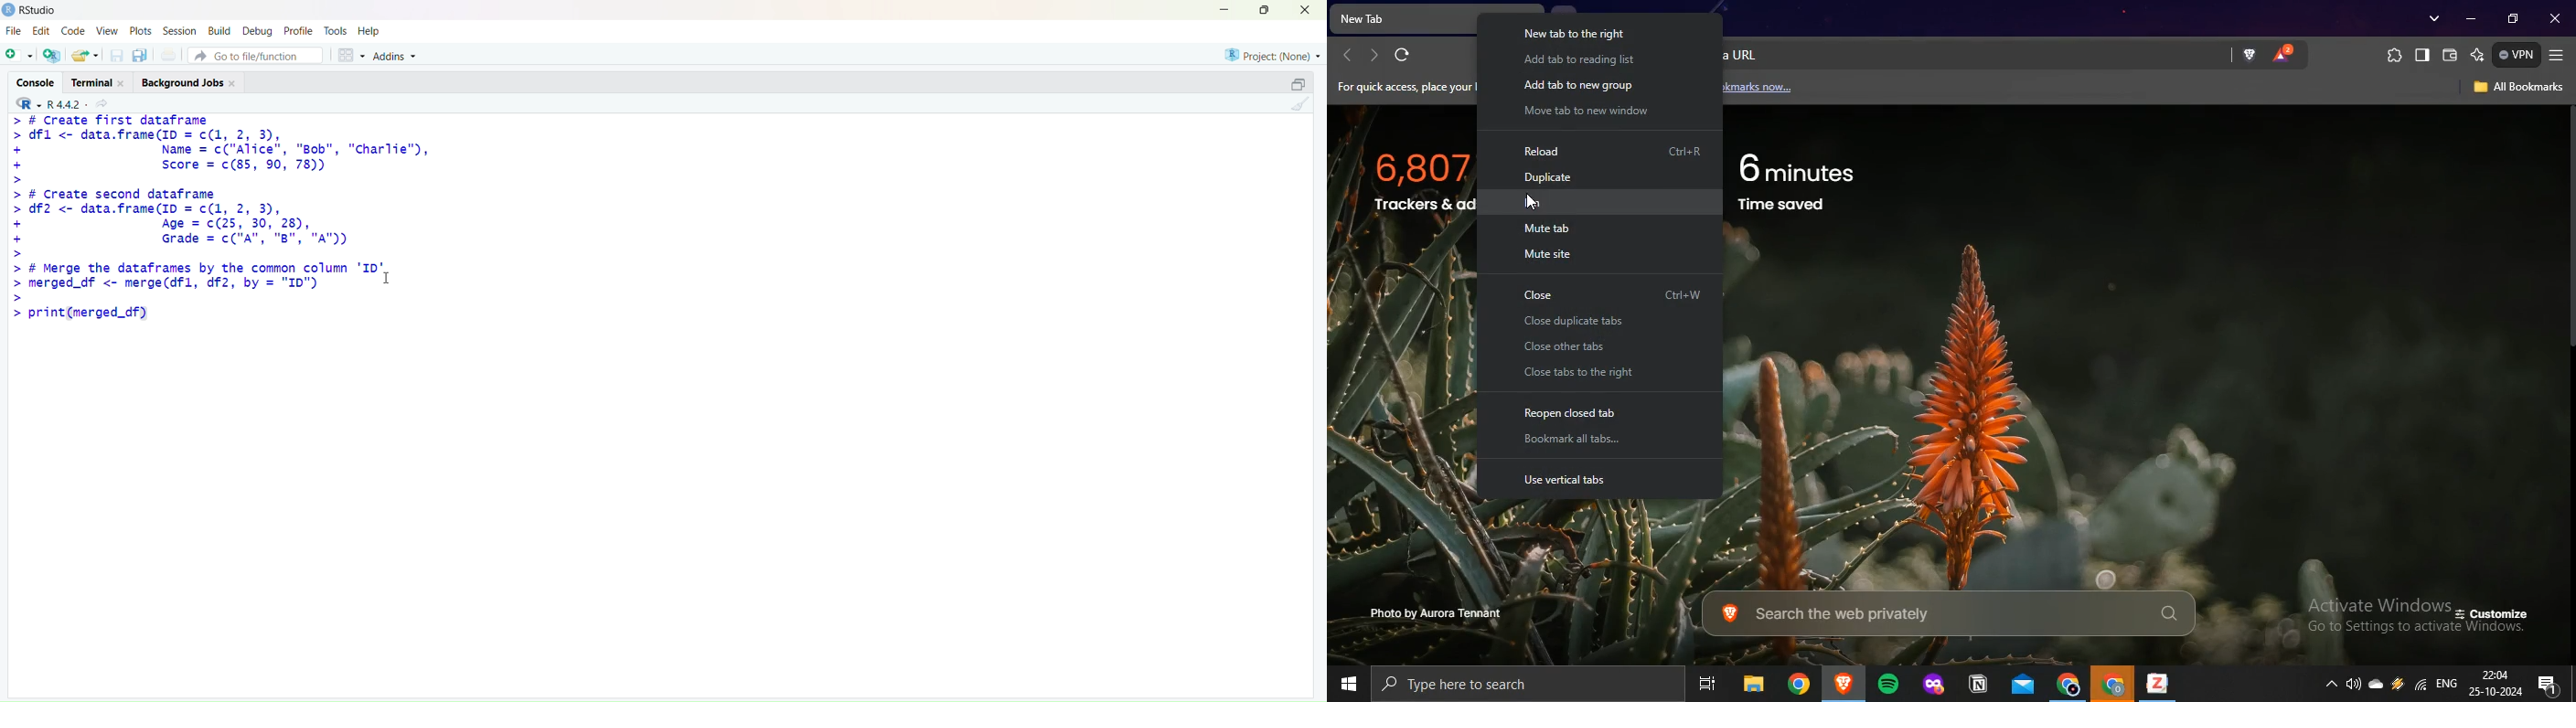 This screenshot has height=728, width=2576. What do you see at coordinates (180, 31) in the screenshot?
I see `Session` at bounding box center [180, 31].